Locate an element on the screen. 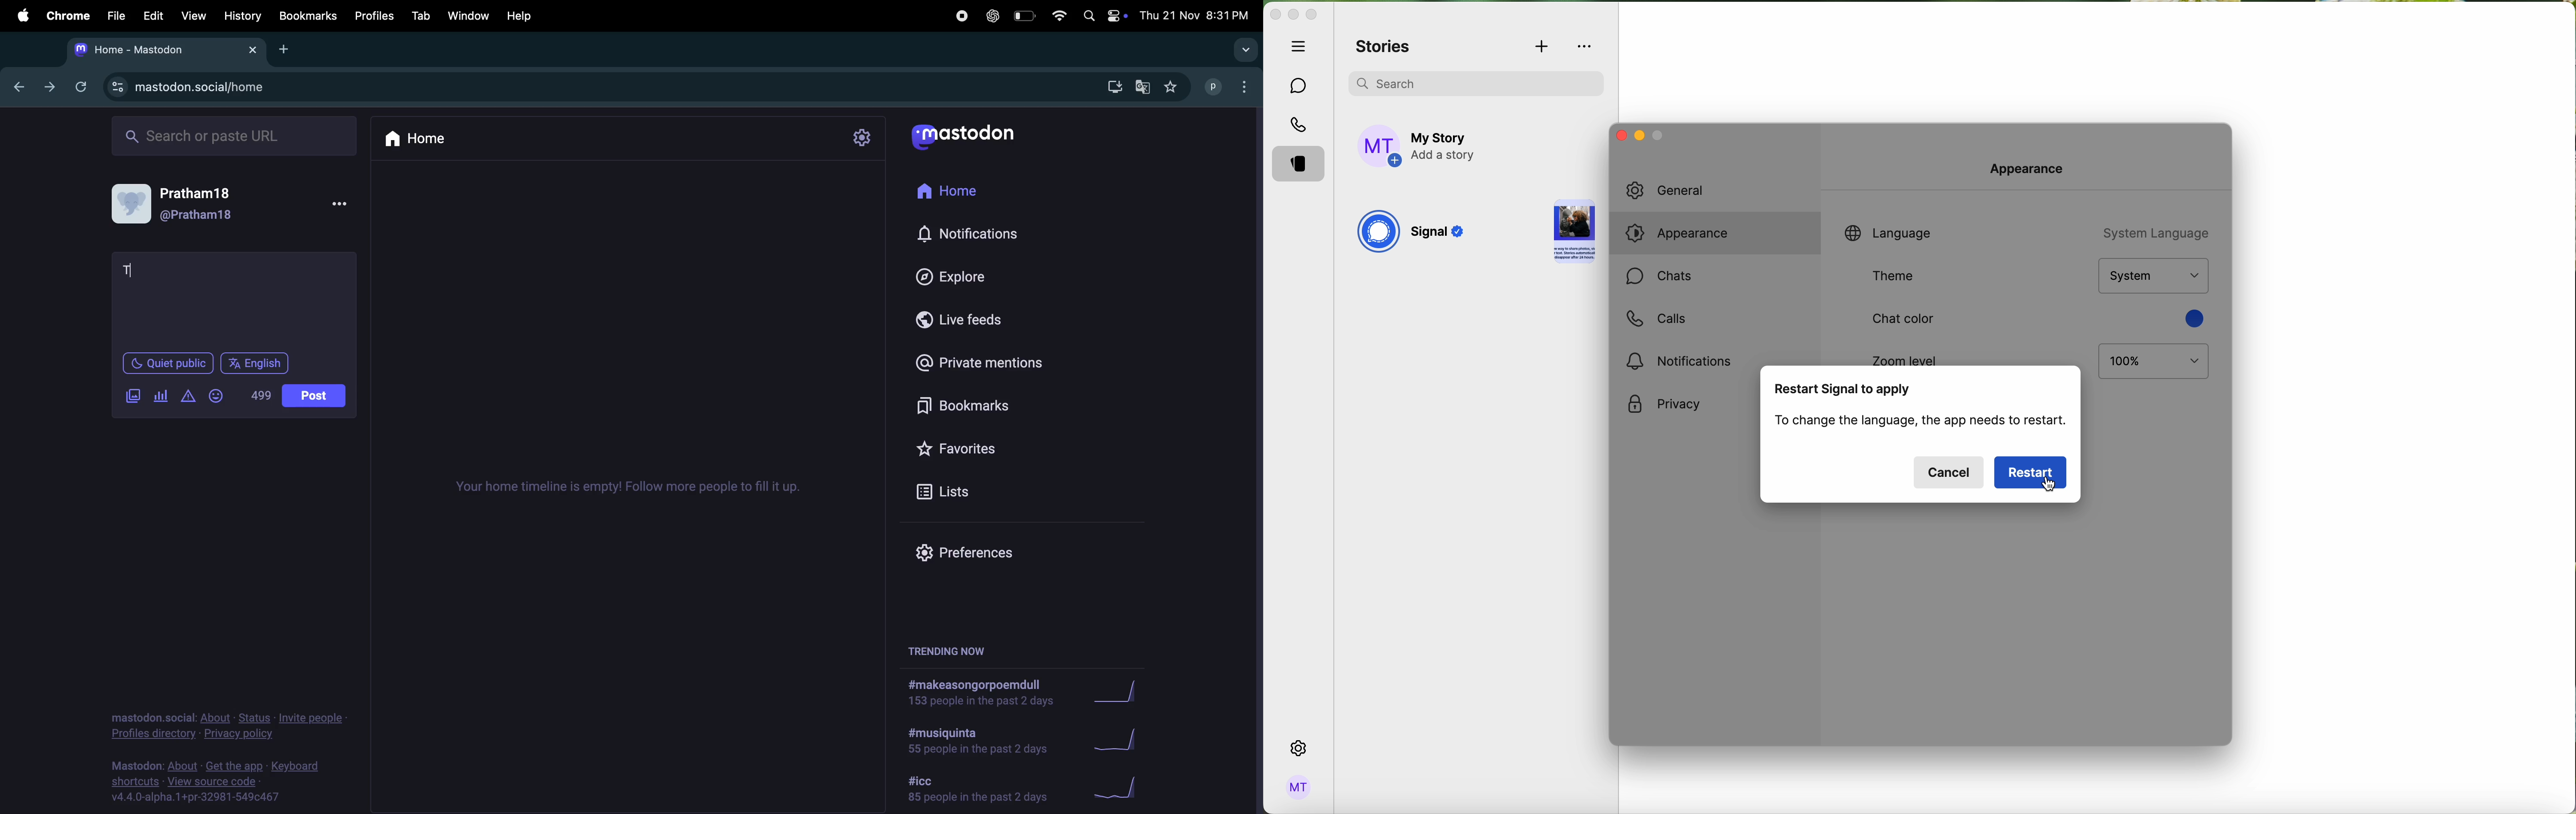  mastadon profile url is located at coordinates (196, 88).